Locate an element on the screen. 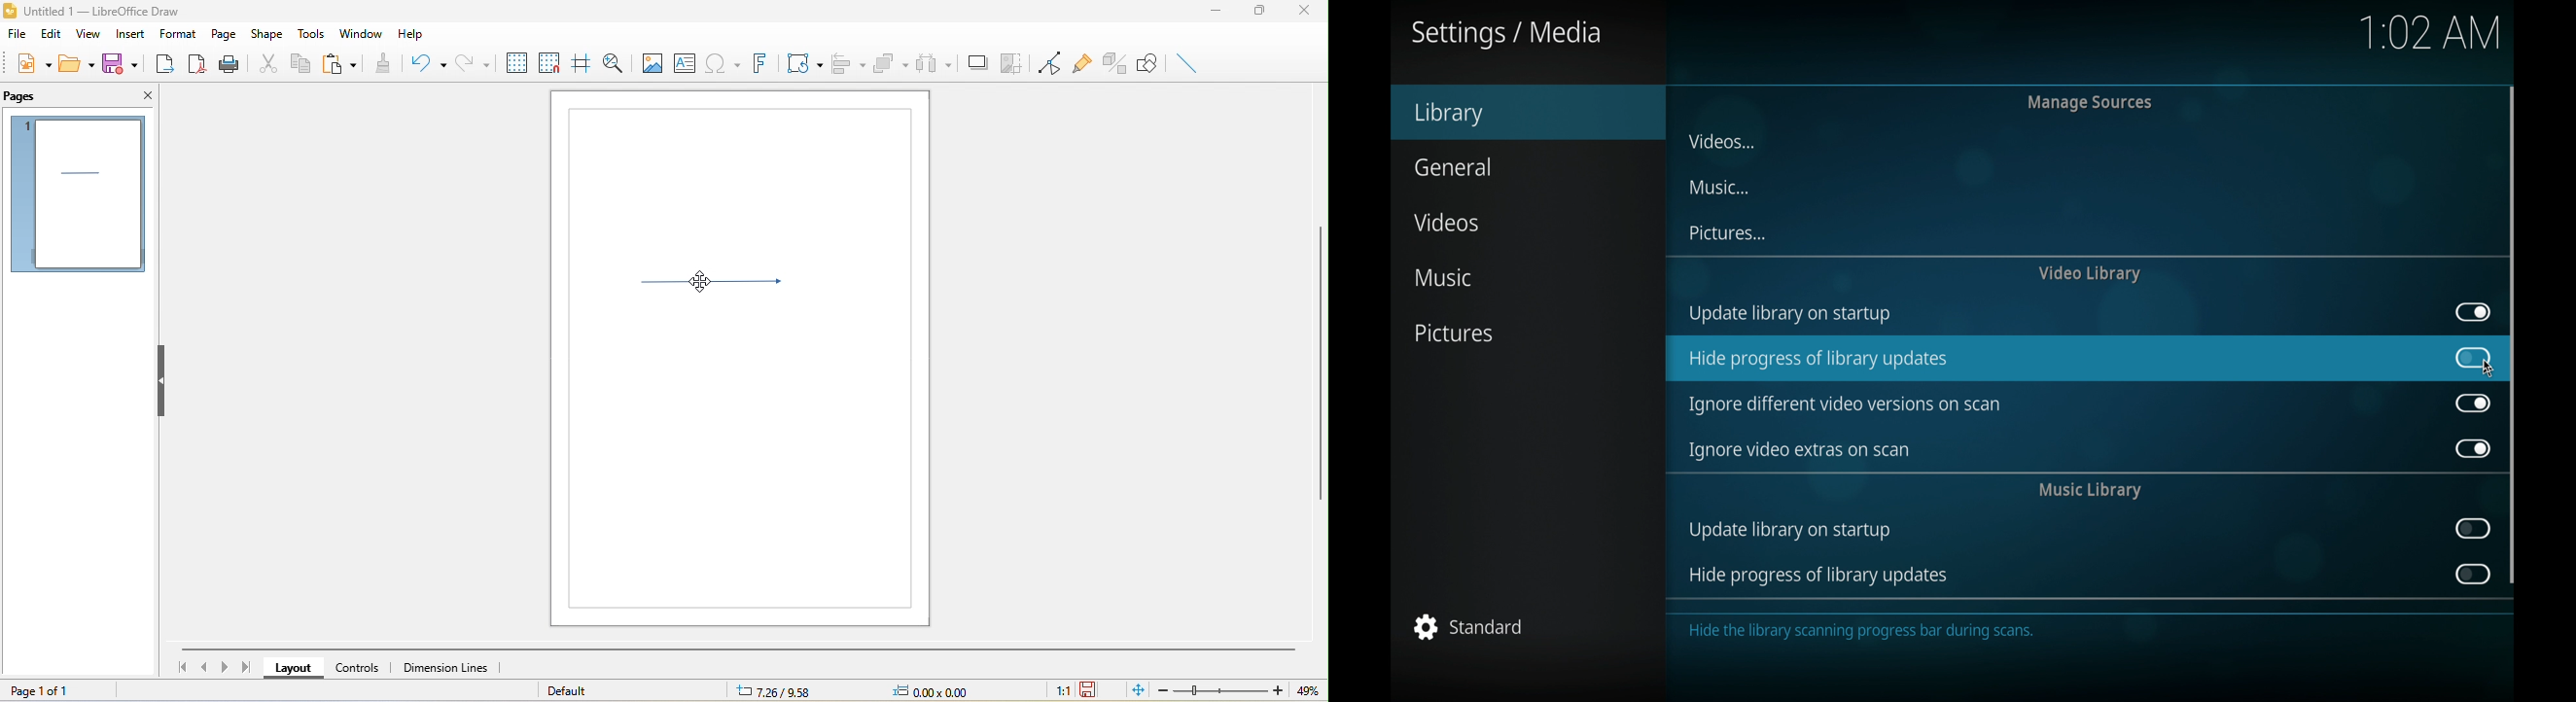 This screenshot has height=728, width=2576. dimension lines is located at coordinates (454, 668).